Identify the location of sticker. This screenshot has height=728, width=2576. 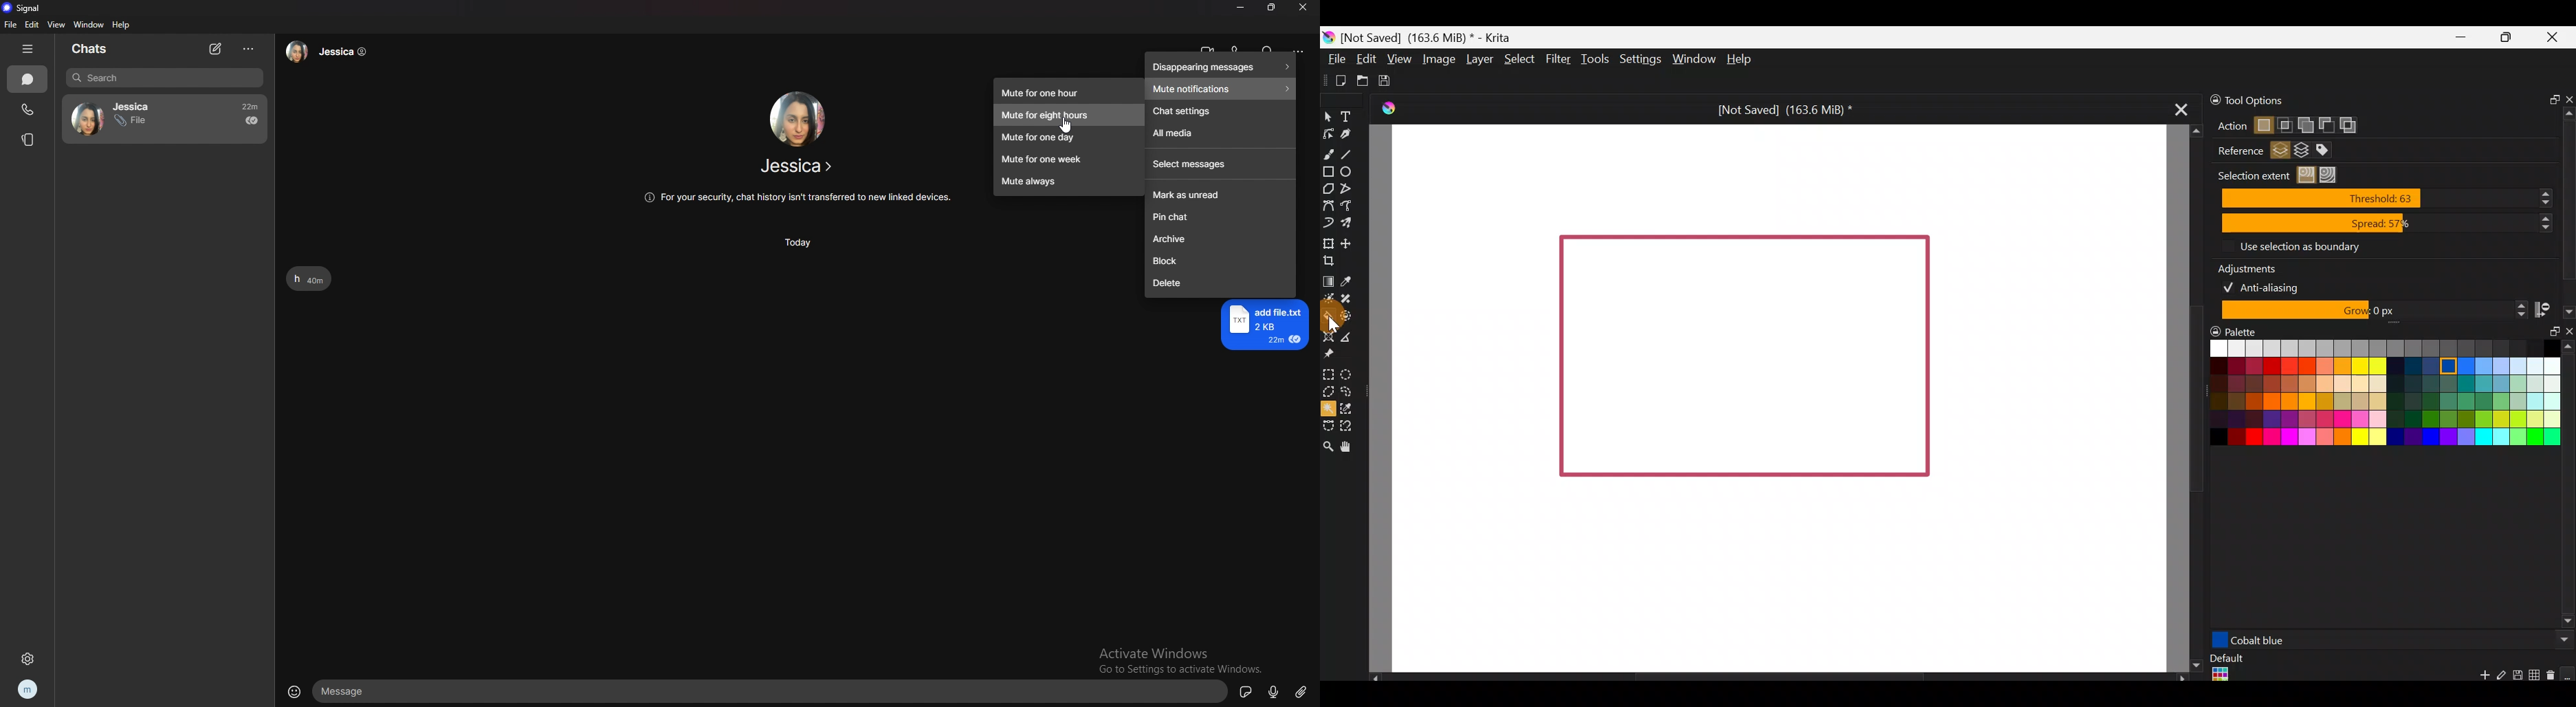
(1246, 690).